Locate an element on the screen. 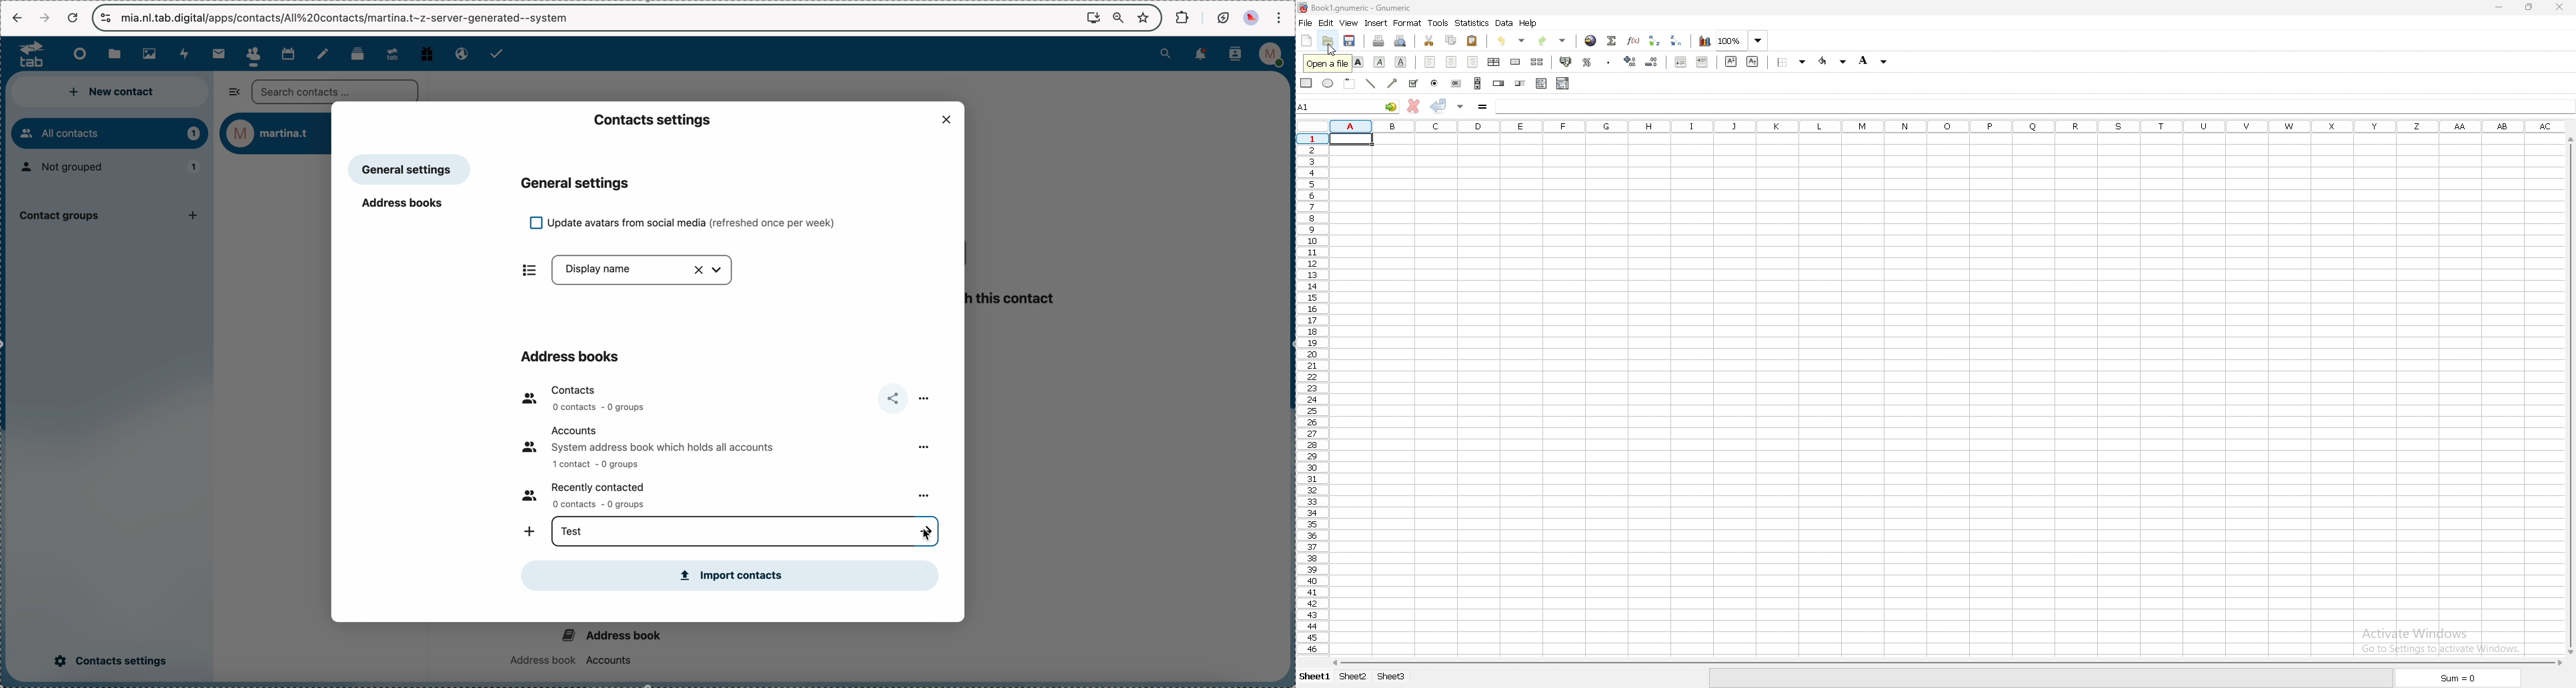 This screenshot has width=2576, height=700. Active Windows Go to Settings Windows is located at coordinates (2443, 636).